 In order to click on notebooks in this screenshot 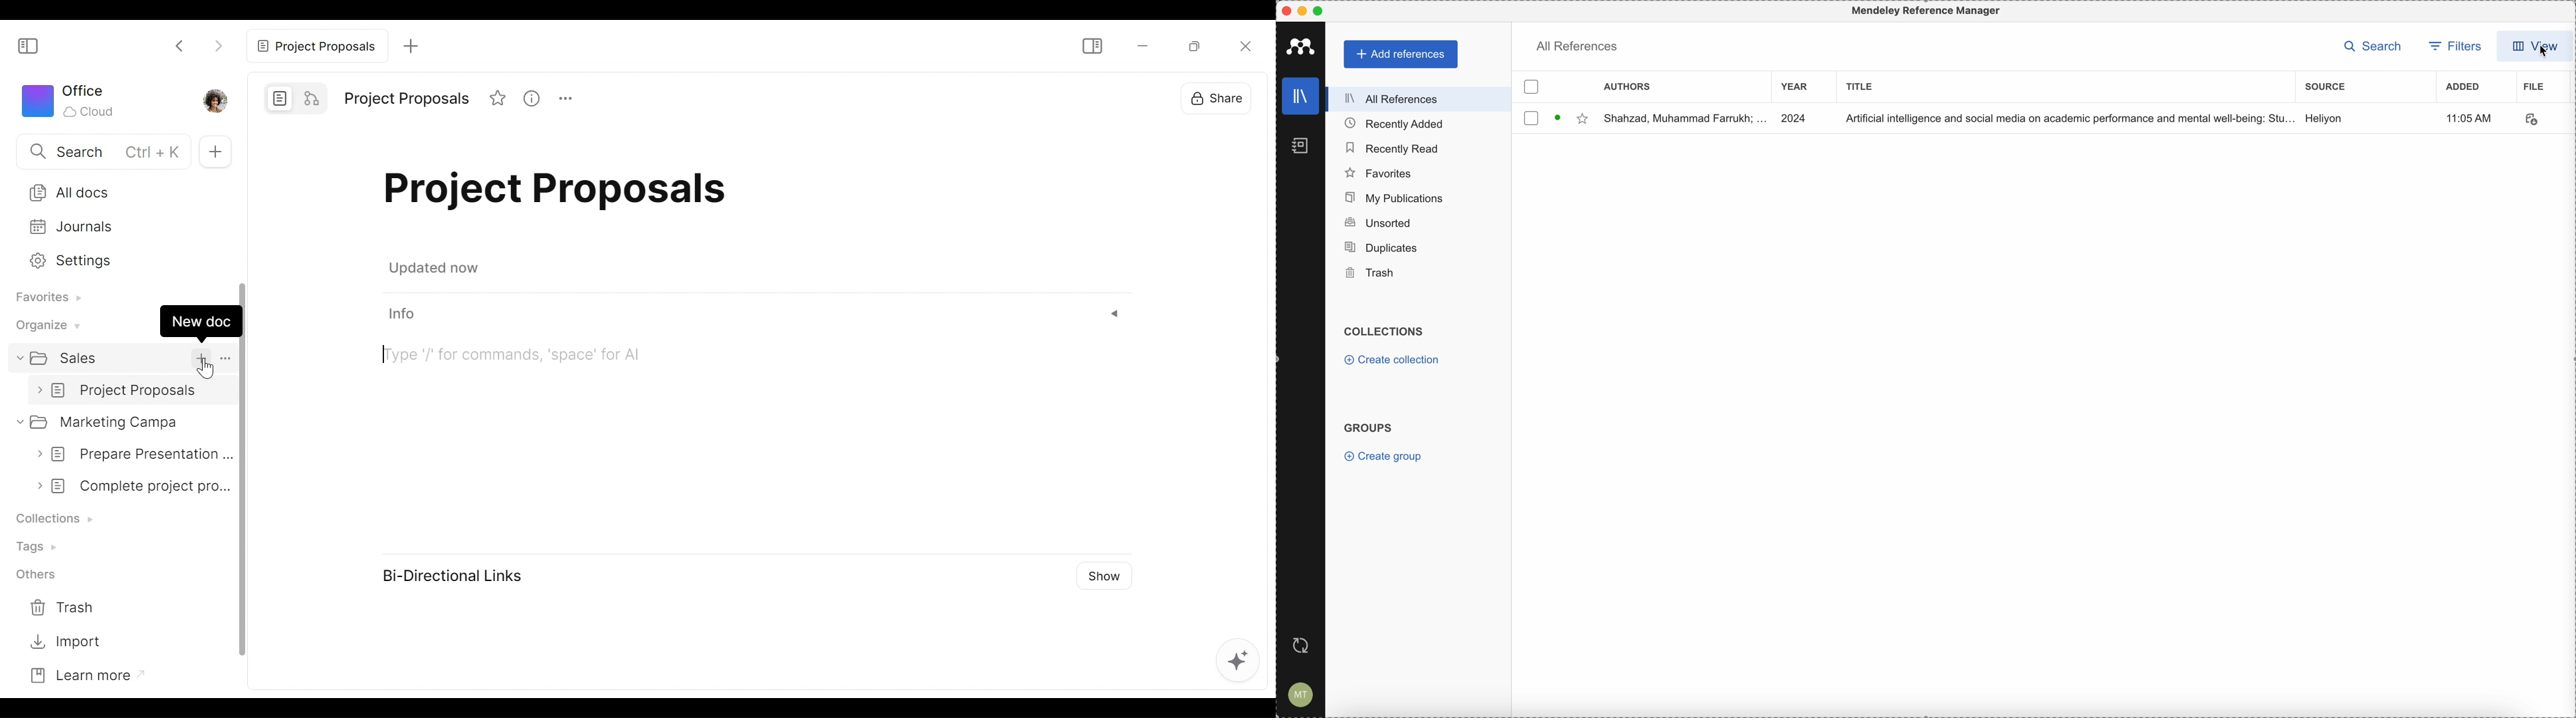, I will do `click(1301, 147)`.